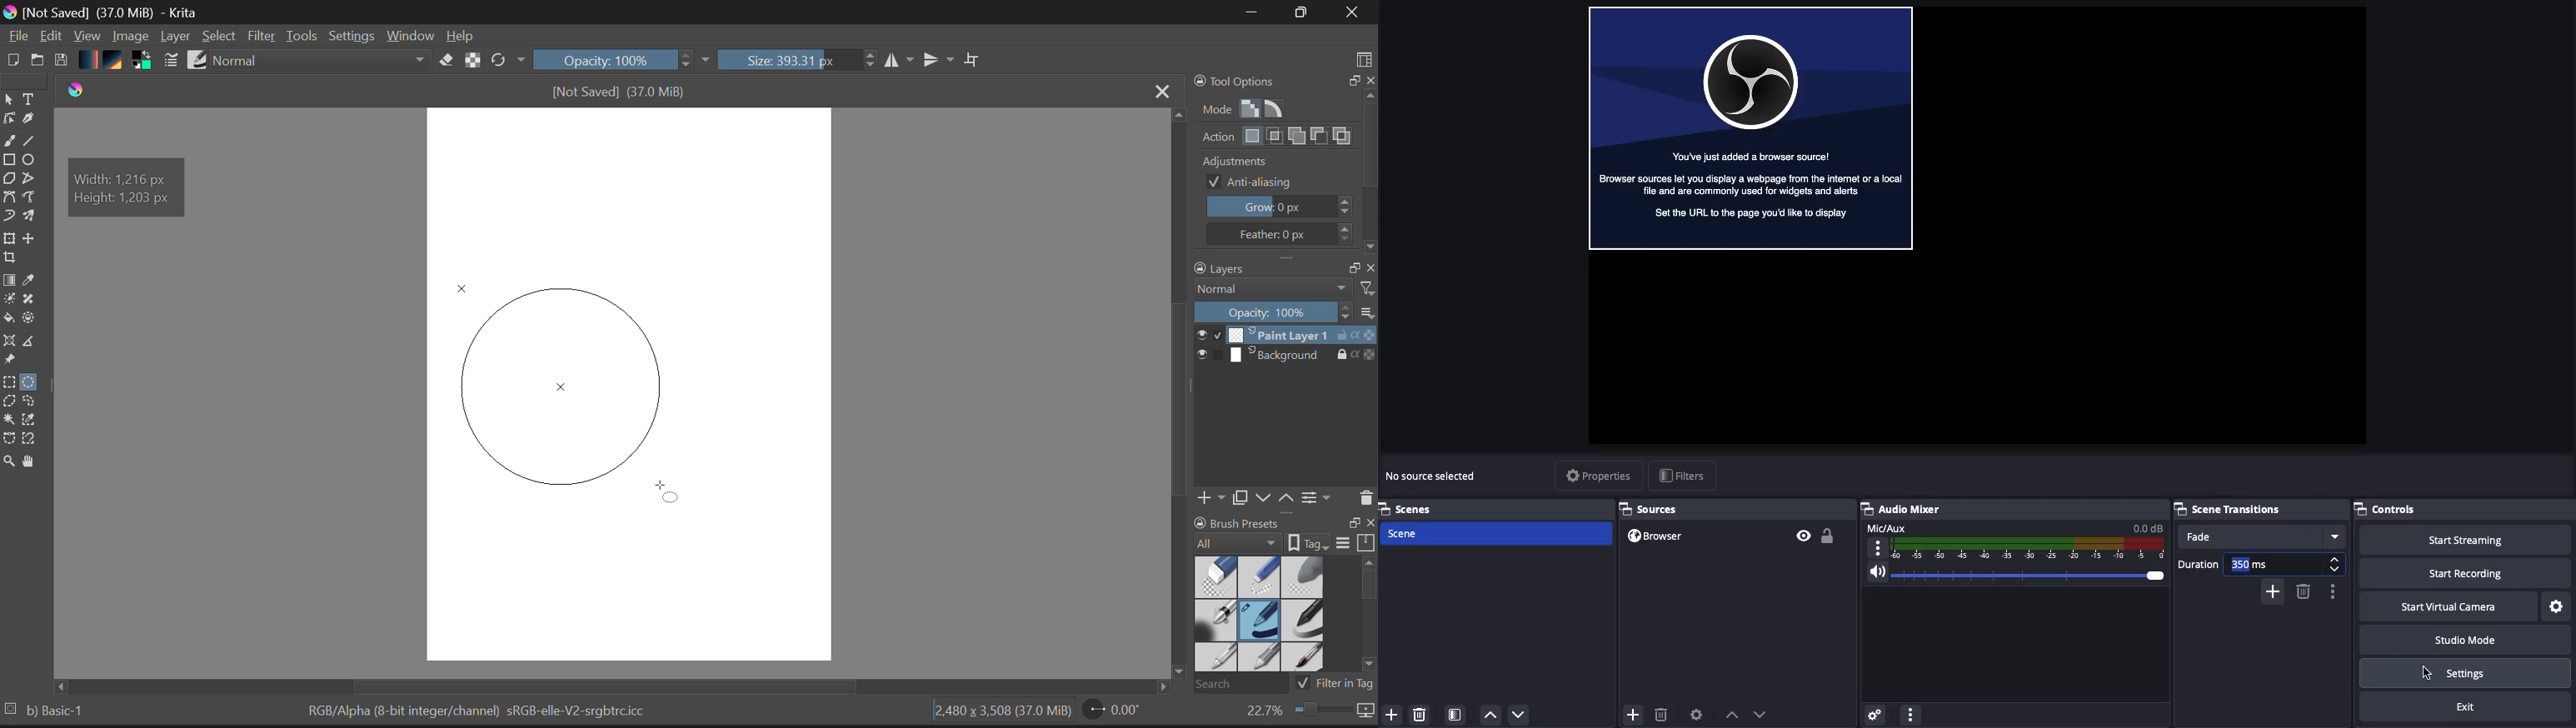  What do you see at coordinates (1803, 536) in the screenshot?
I see `Visible` at bounding box center [1803, 536].